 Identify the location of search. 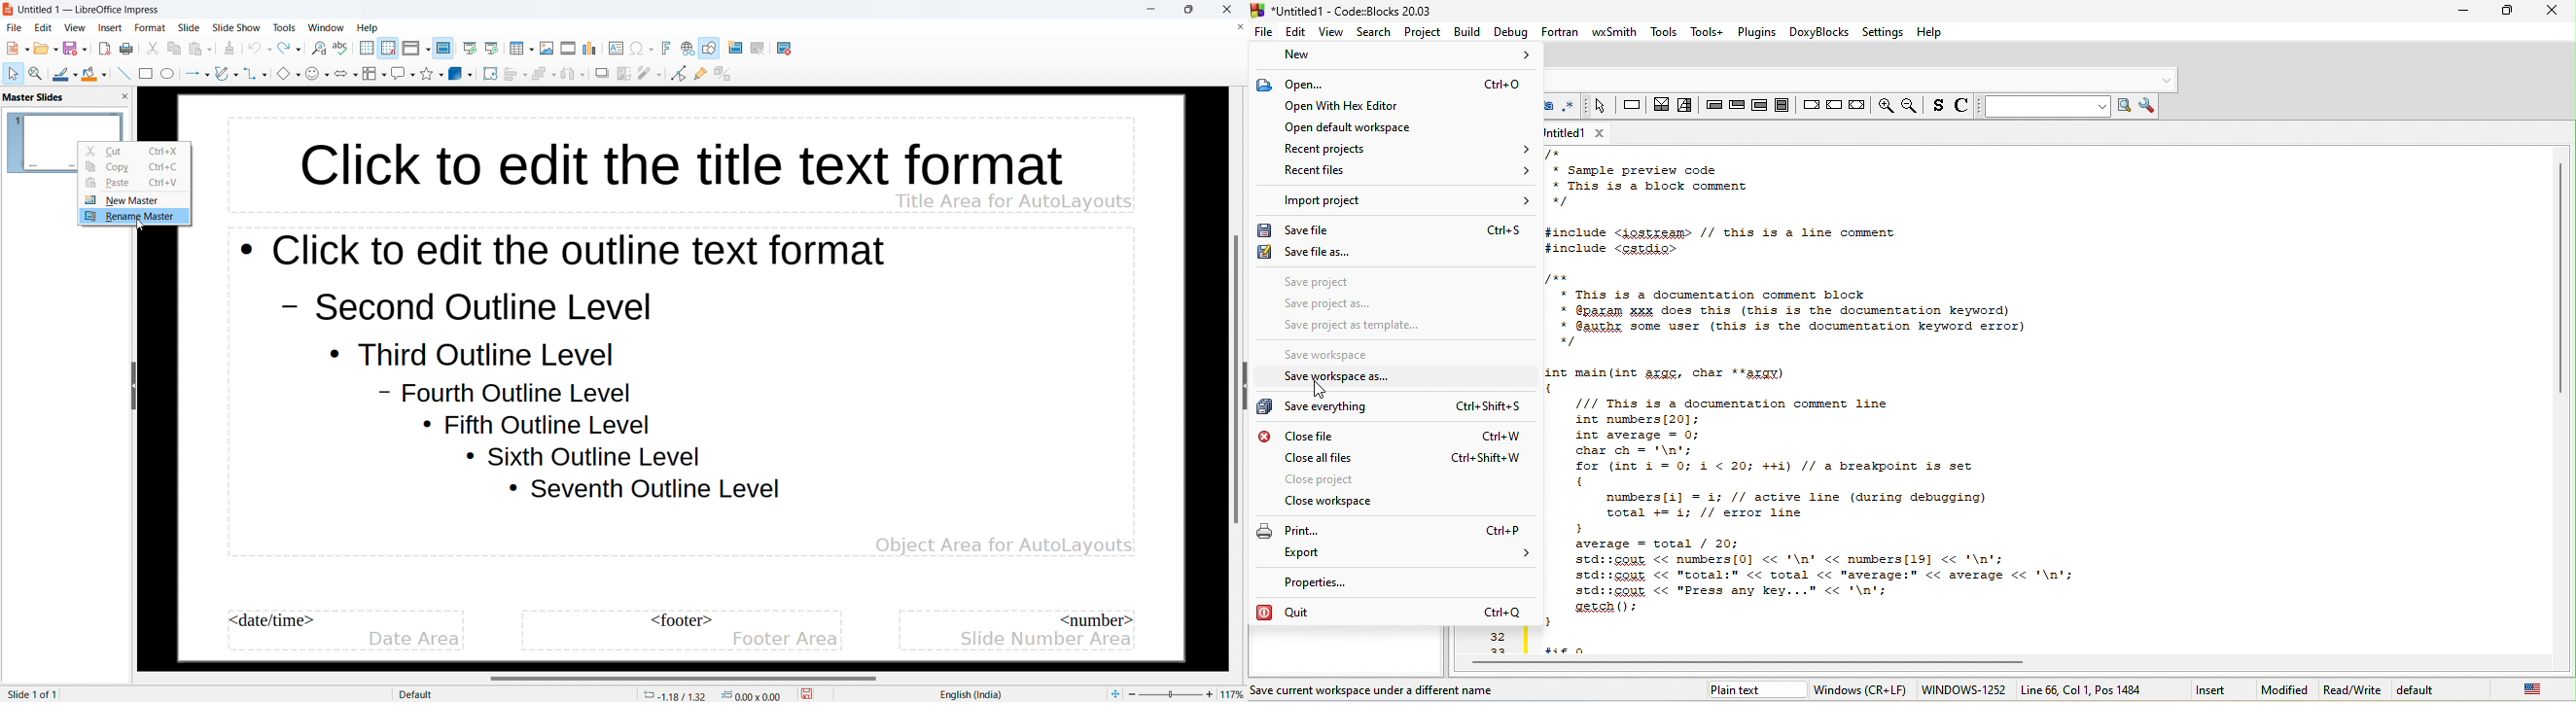
(1374, 31).